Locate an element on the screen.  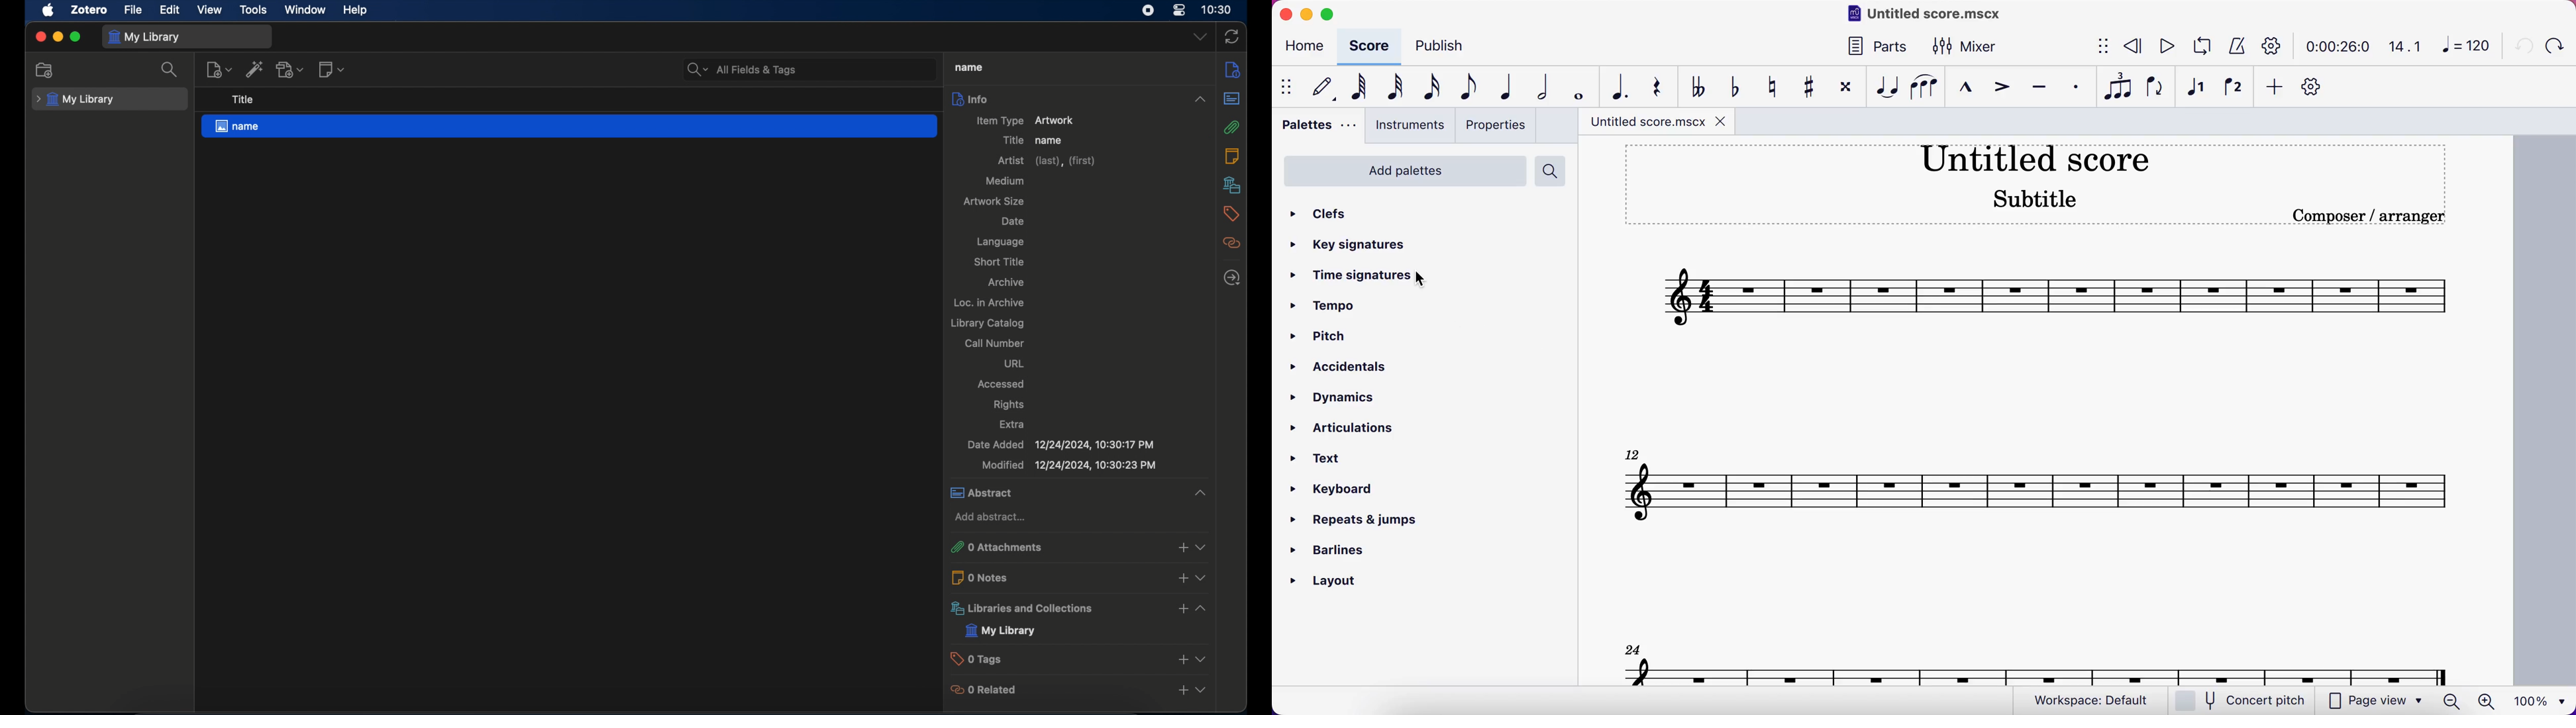
screen recorder is located at coordinates (1148, 11).